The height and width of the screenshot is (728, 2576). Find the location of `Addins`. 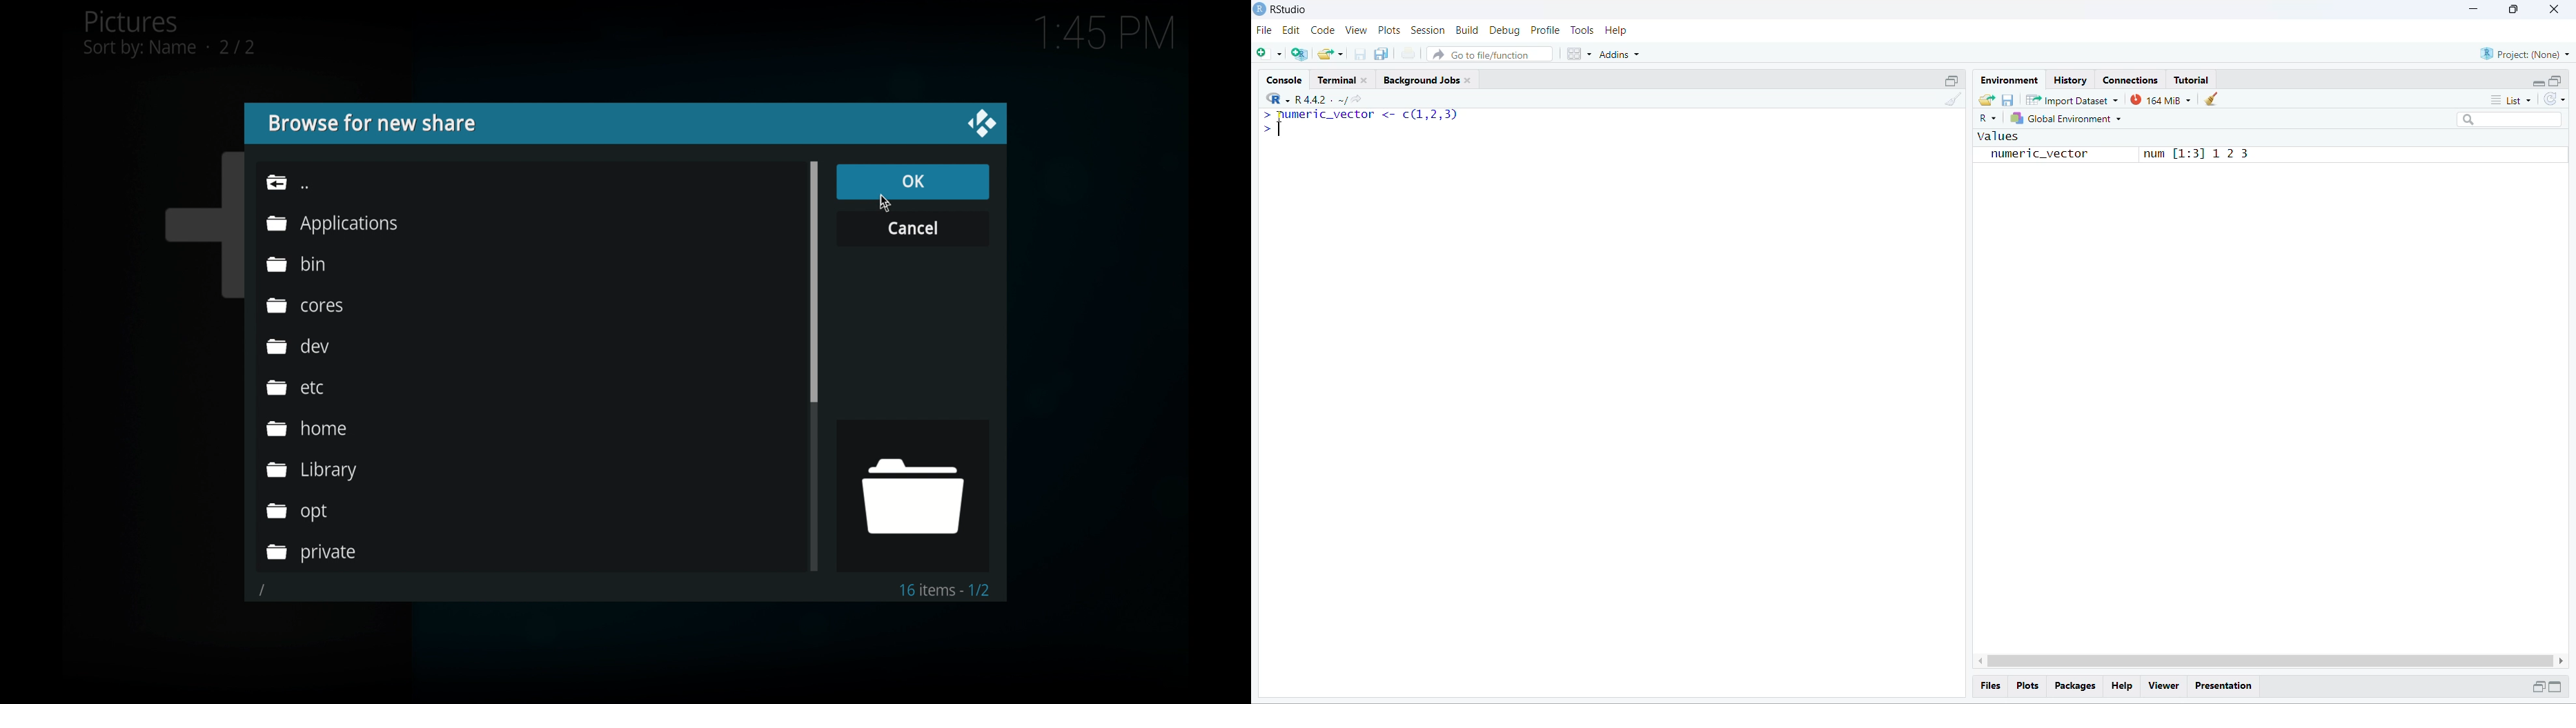

Addins is located at coordinates (1620, 55).